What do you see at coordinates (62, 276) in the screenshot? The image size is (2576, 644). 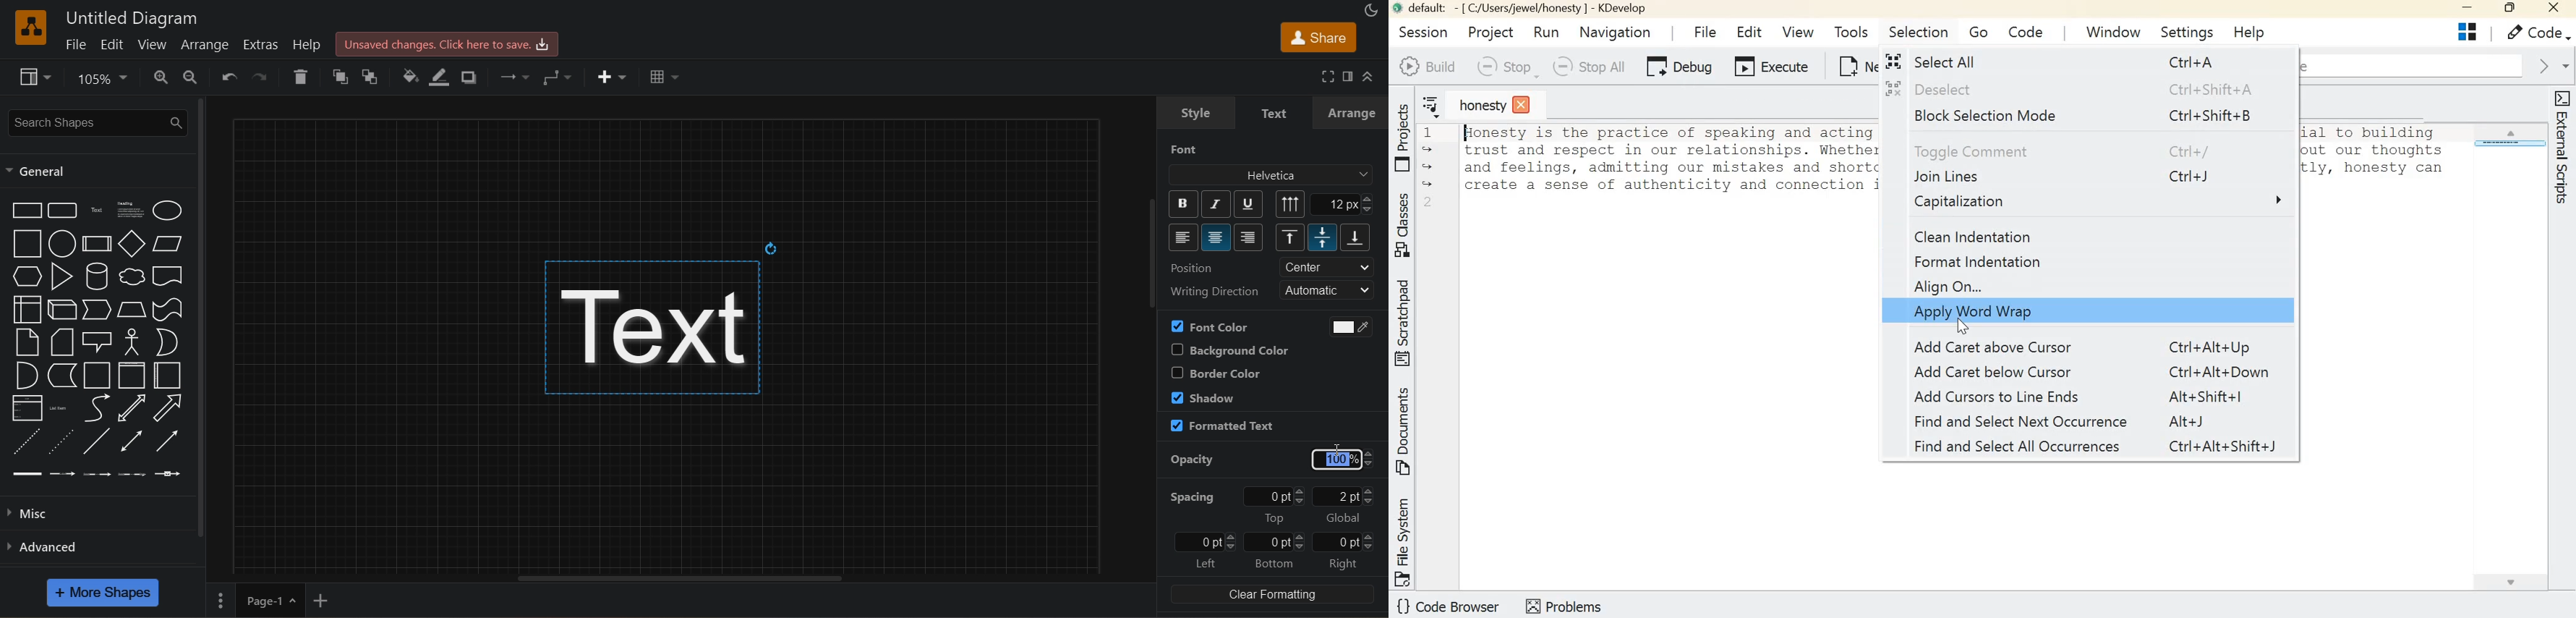 I see `triangle` at bounding box center [62, 276].